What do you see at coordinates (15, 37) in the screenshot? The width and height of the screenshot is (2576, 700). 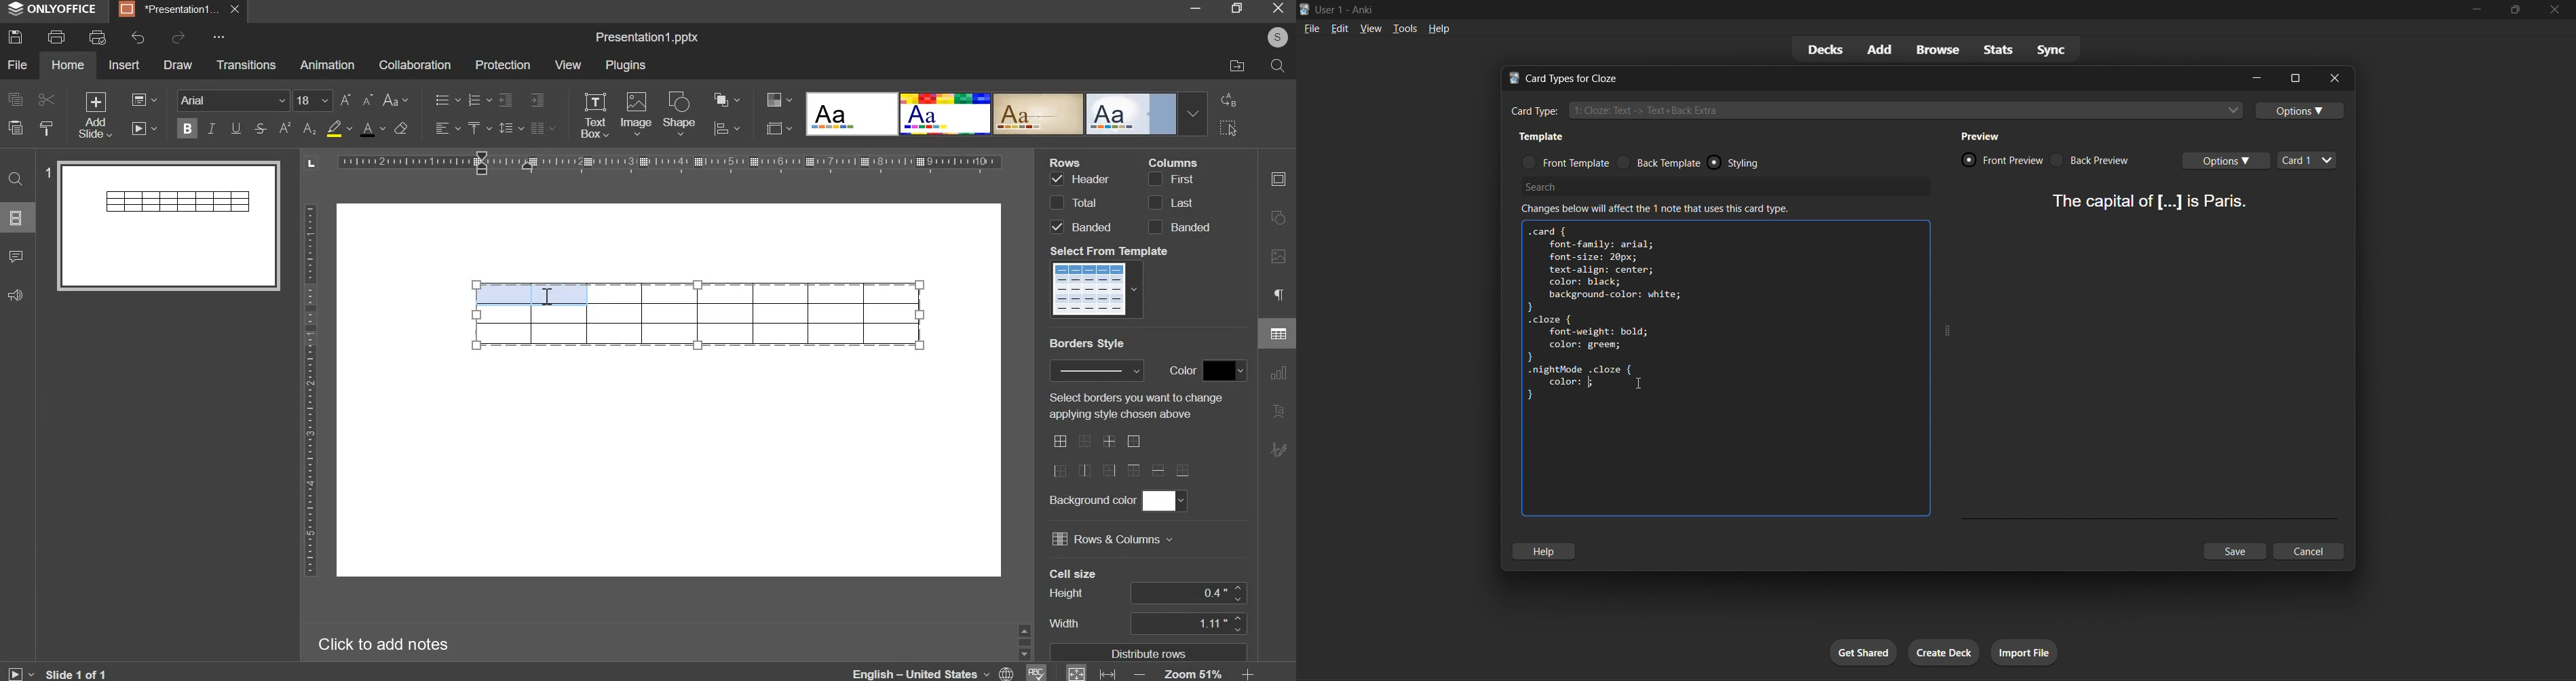 I see `save` at bounding box center [15, 37].